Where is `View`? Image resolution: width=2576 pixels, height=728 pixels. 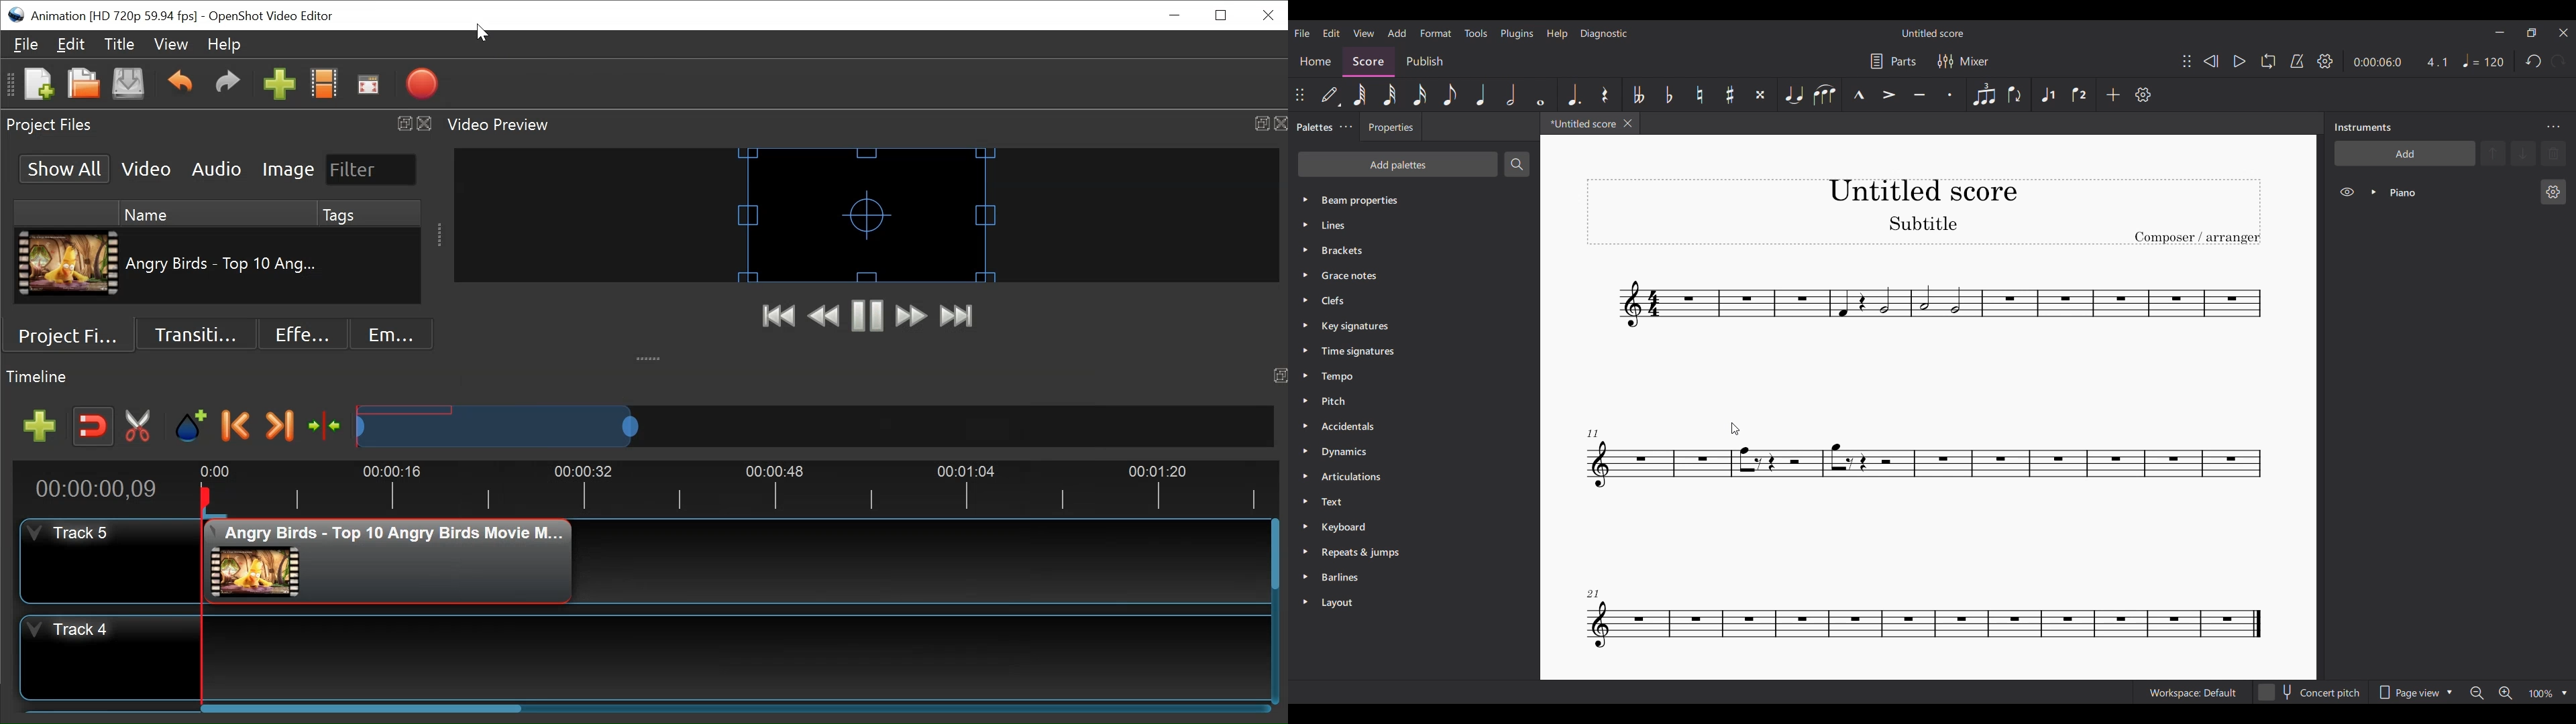
View is located at coordinates (171, 44).